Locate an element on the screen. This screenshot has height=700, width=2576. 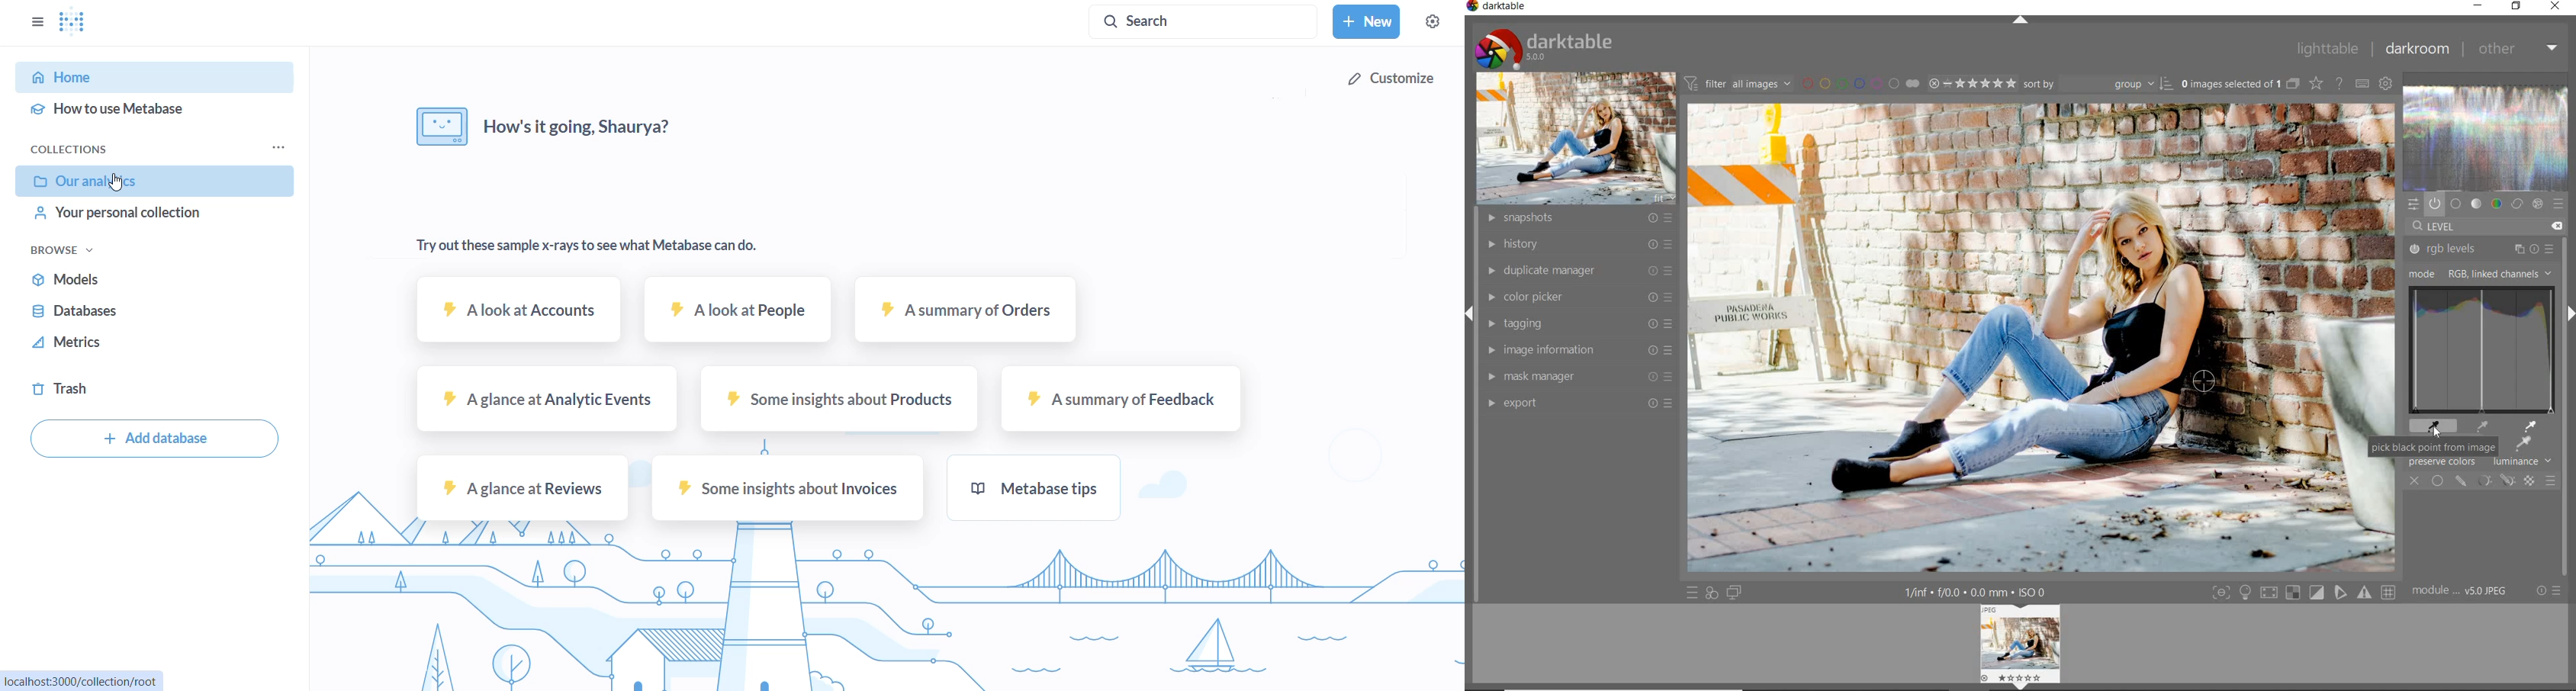
pure black point added on selected image is located at coordinates (2219, 385).